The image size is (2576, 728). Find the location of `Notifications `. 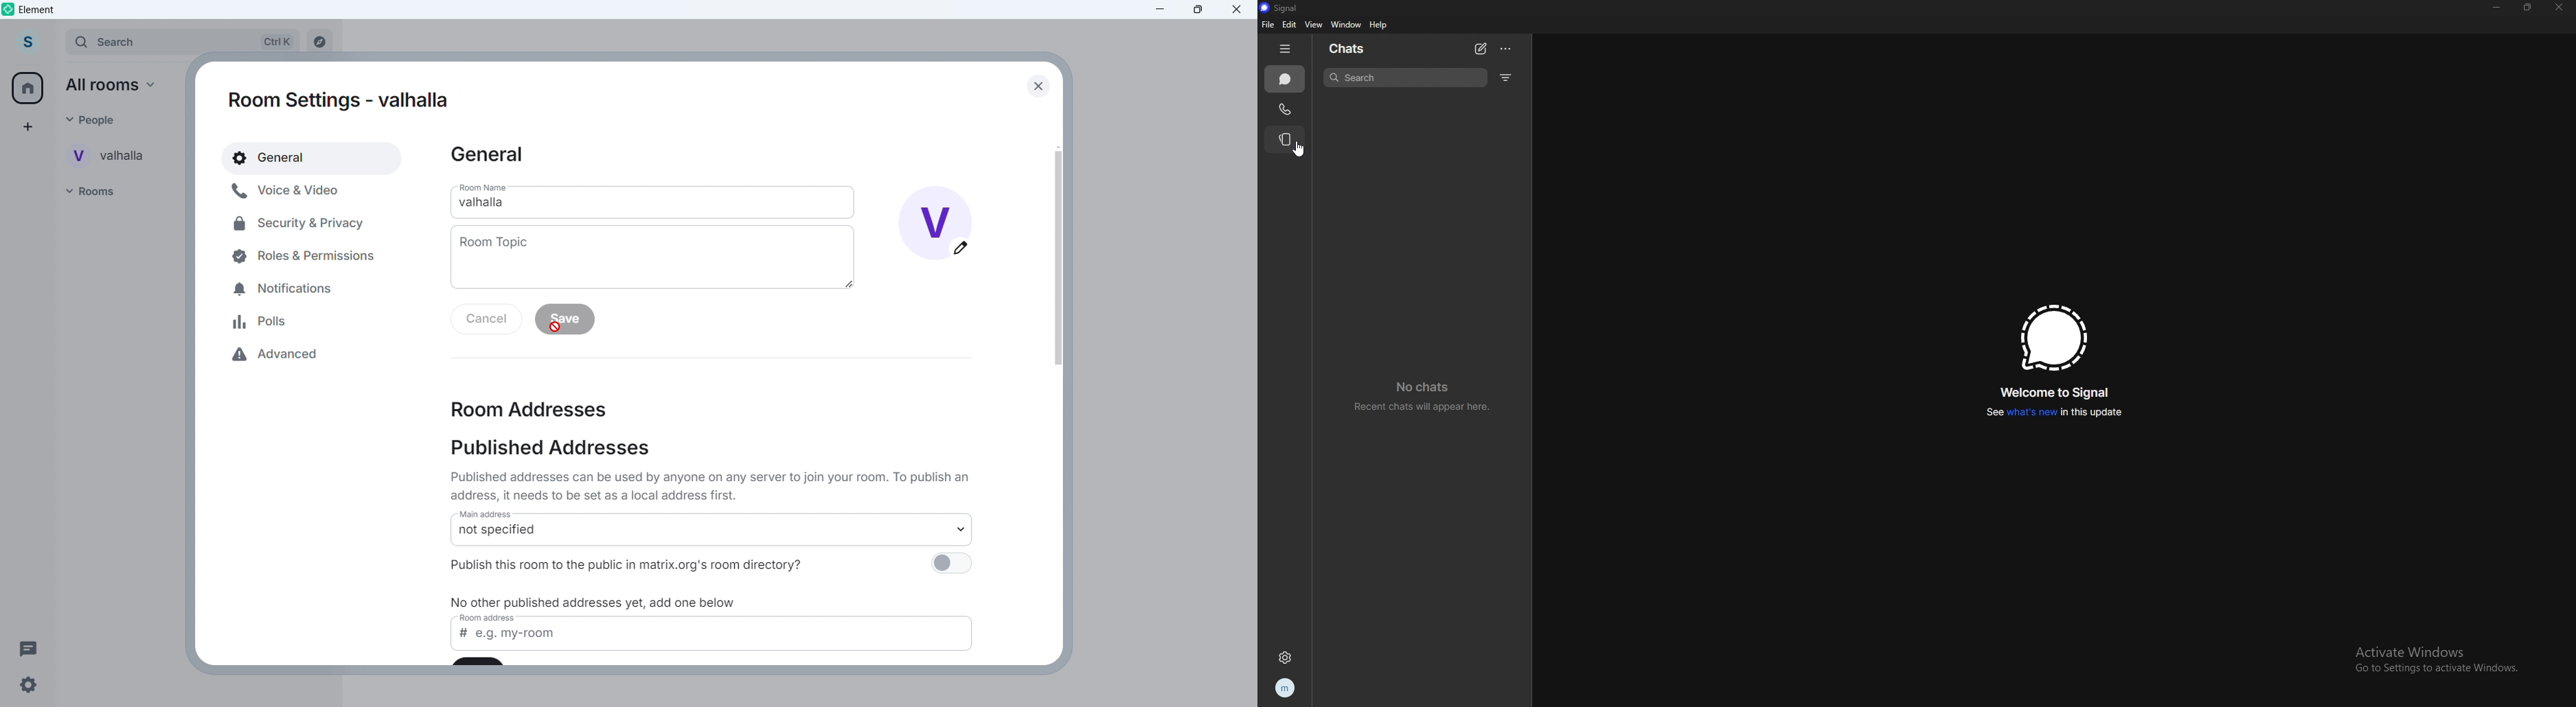

Notifications  is located at coordinates (288, 285).